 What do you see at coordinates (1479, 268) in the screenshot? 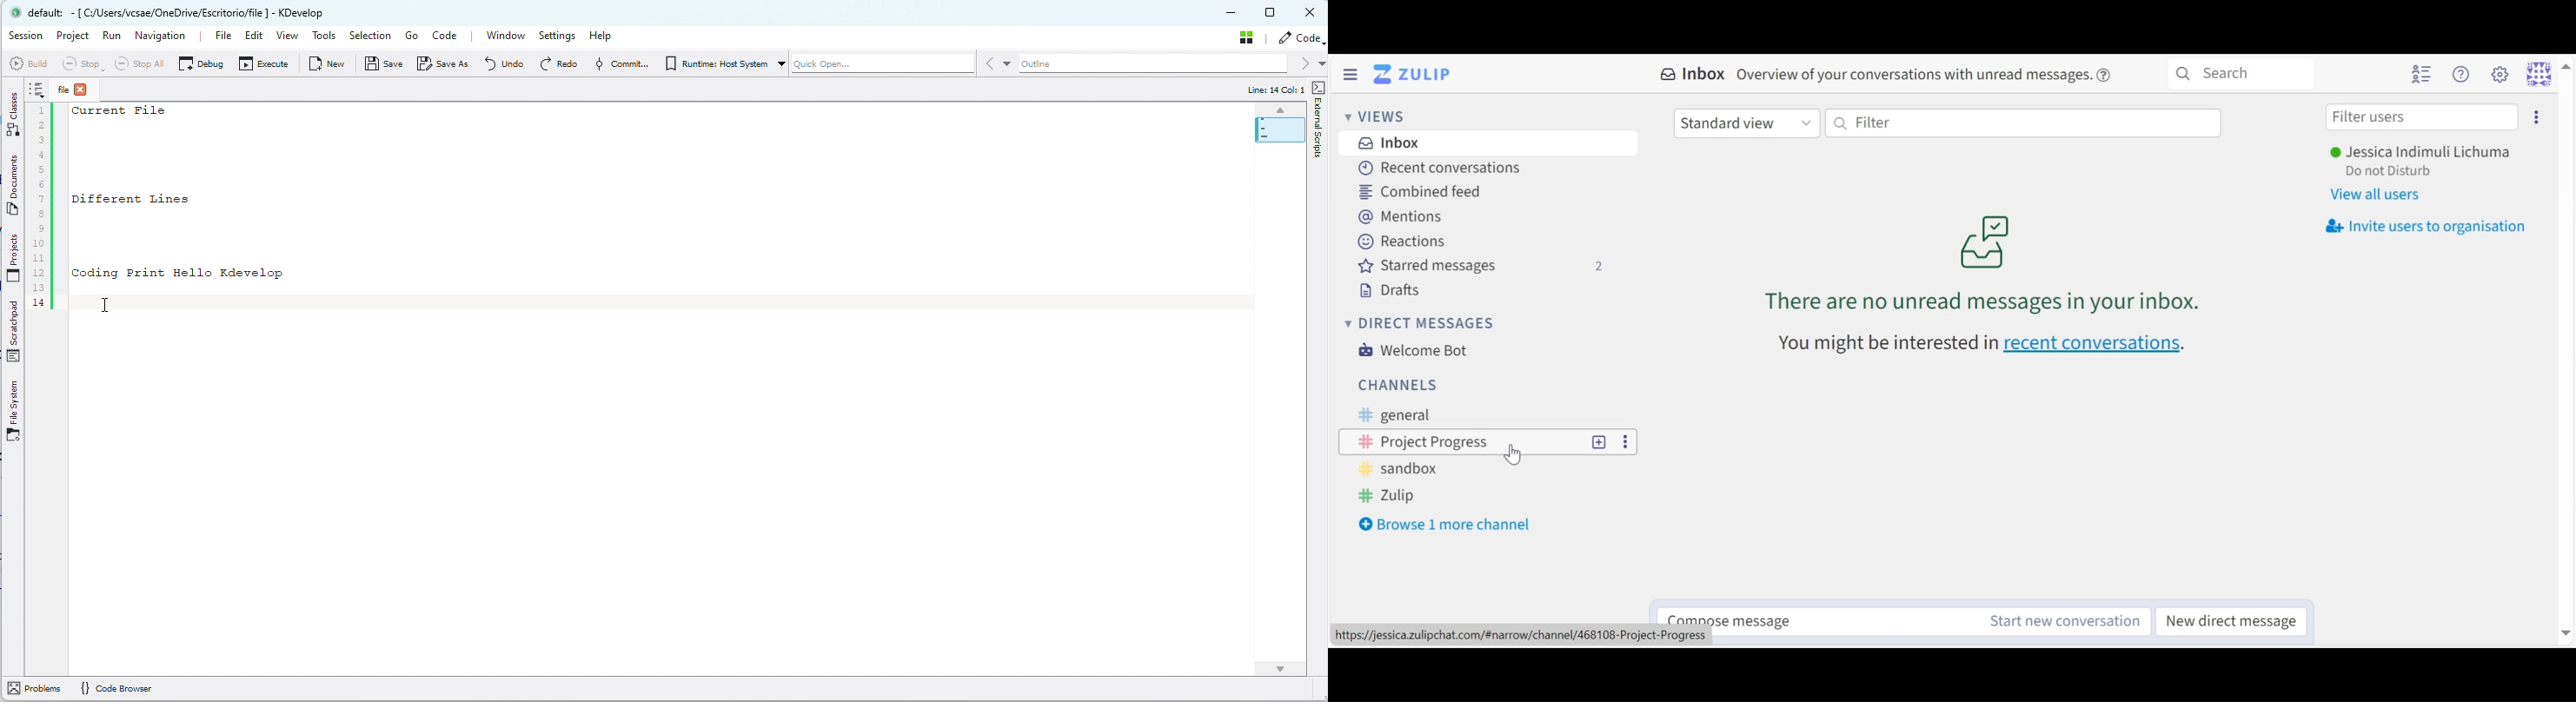
I see `Starred messages` at bounding box center [1479, 268].